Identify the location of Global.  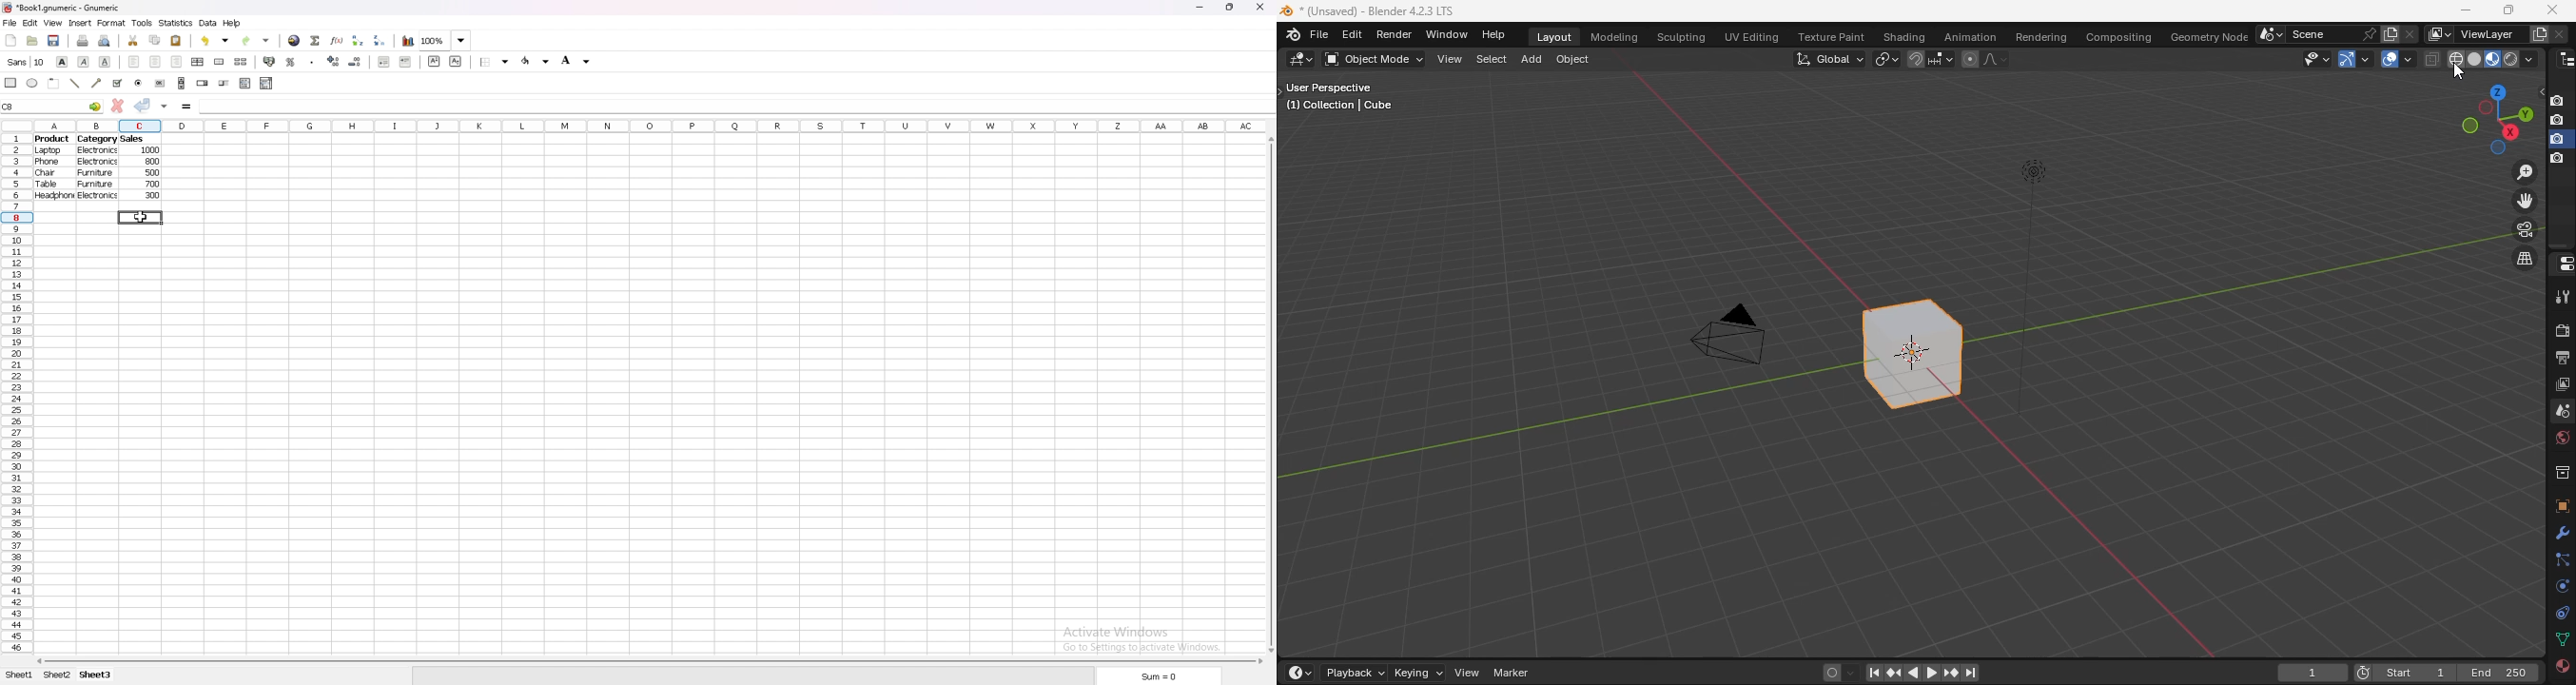
(1830, 60).